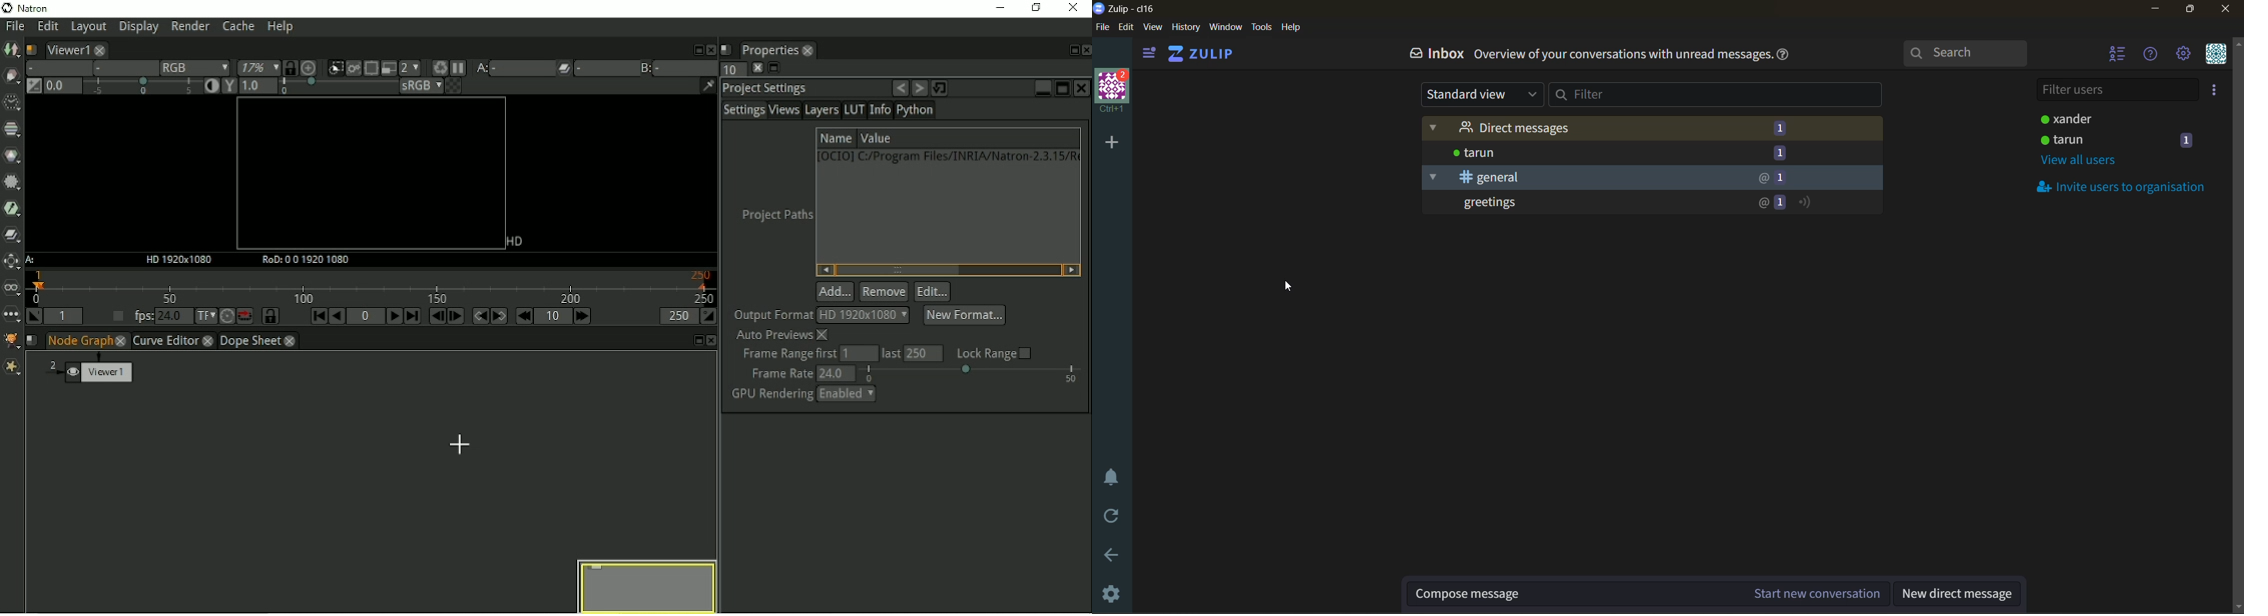 The image size is (2268, 616). What do you see at coordinates (997, 7) in the screenshot?
I see `Minimize` at bounding box center [997, 7].